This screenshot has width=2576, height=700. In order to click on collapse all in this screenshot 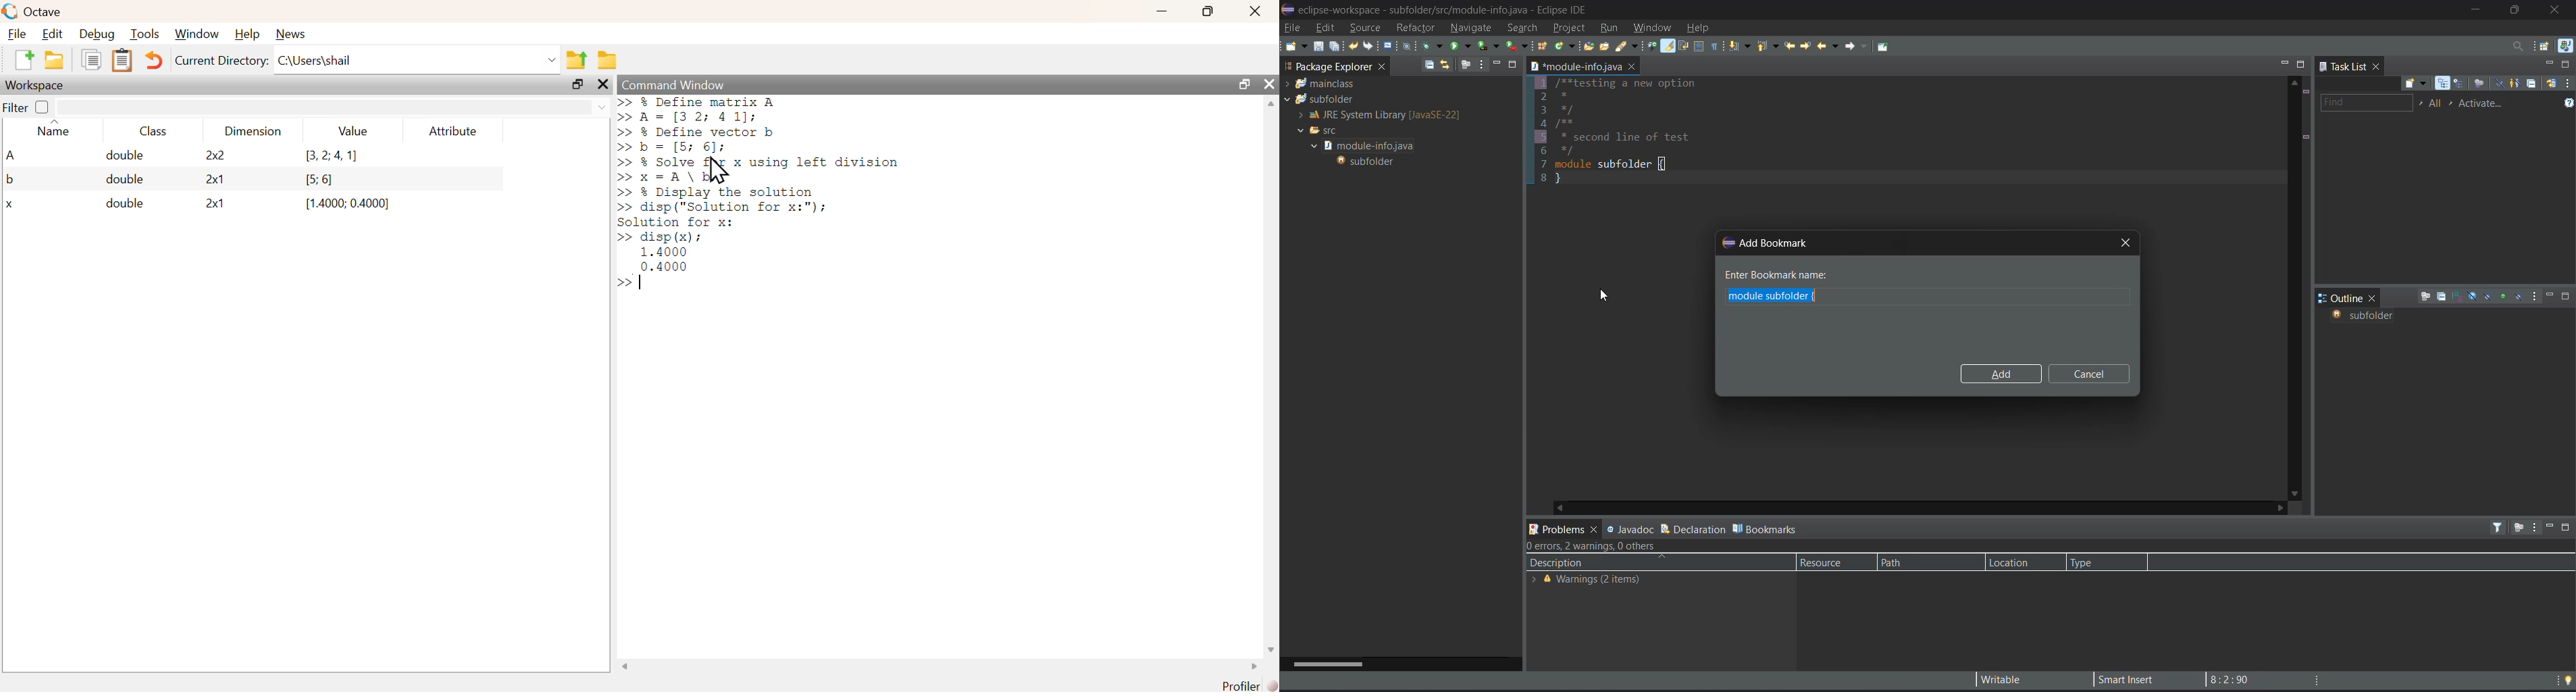, I will do `click(2531, 83)`.